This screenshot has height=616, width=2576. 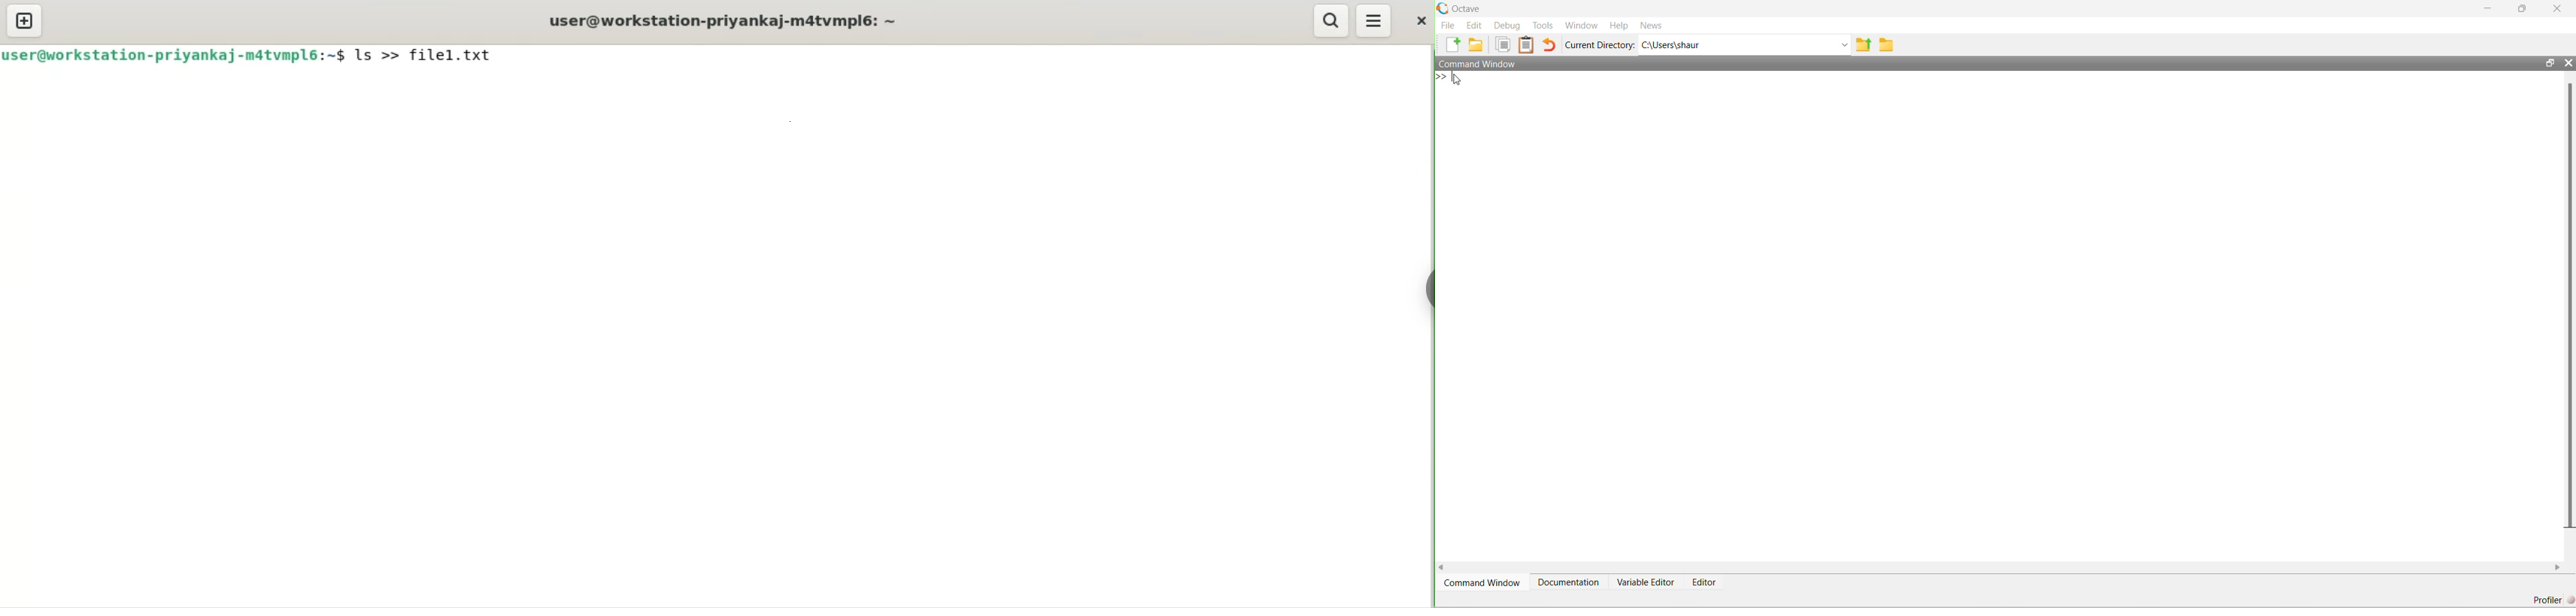 What do you see at coordinates (1568, 581) in the screenshot?
I see `Documentation` at bounding box center [1568, 581].